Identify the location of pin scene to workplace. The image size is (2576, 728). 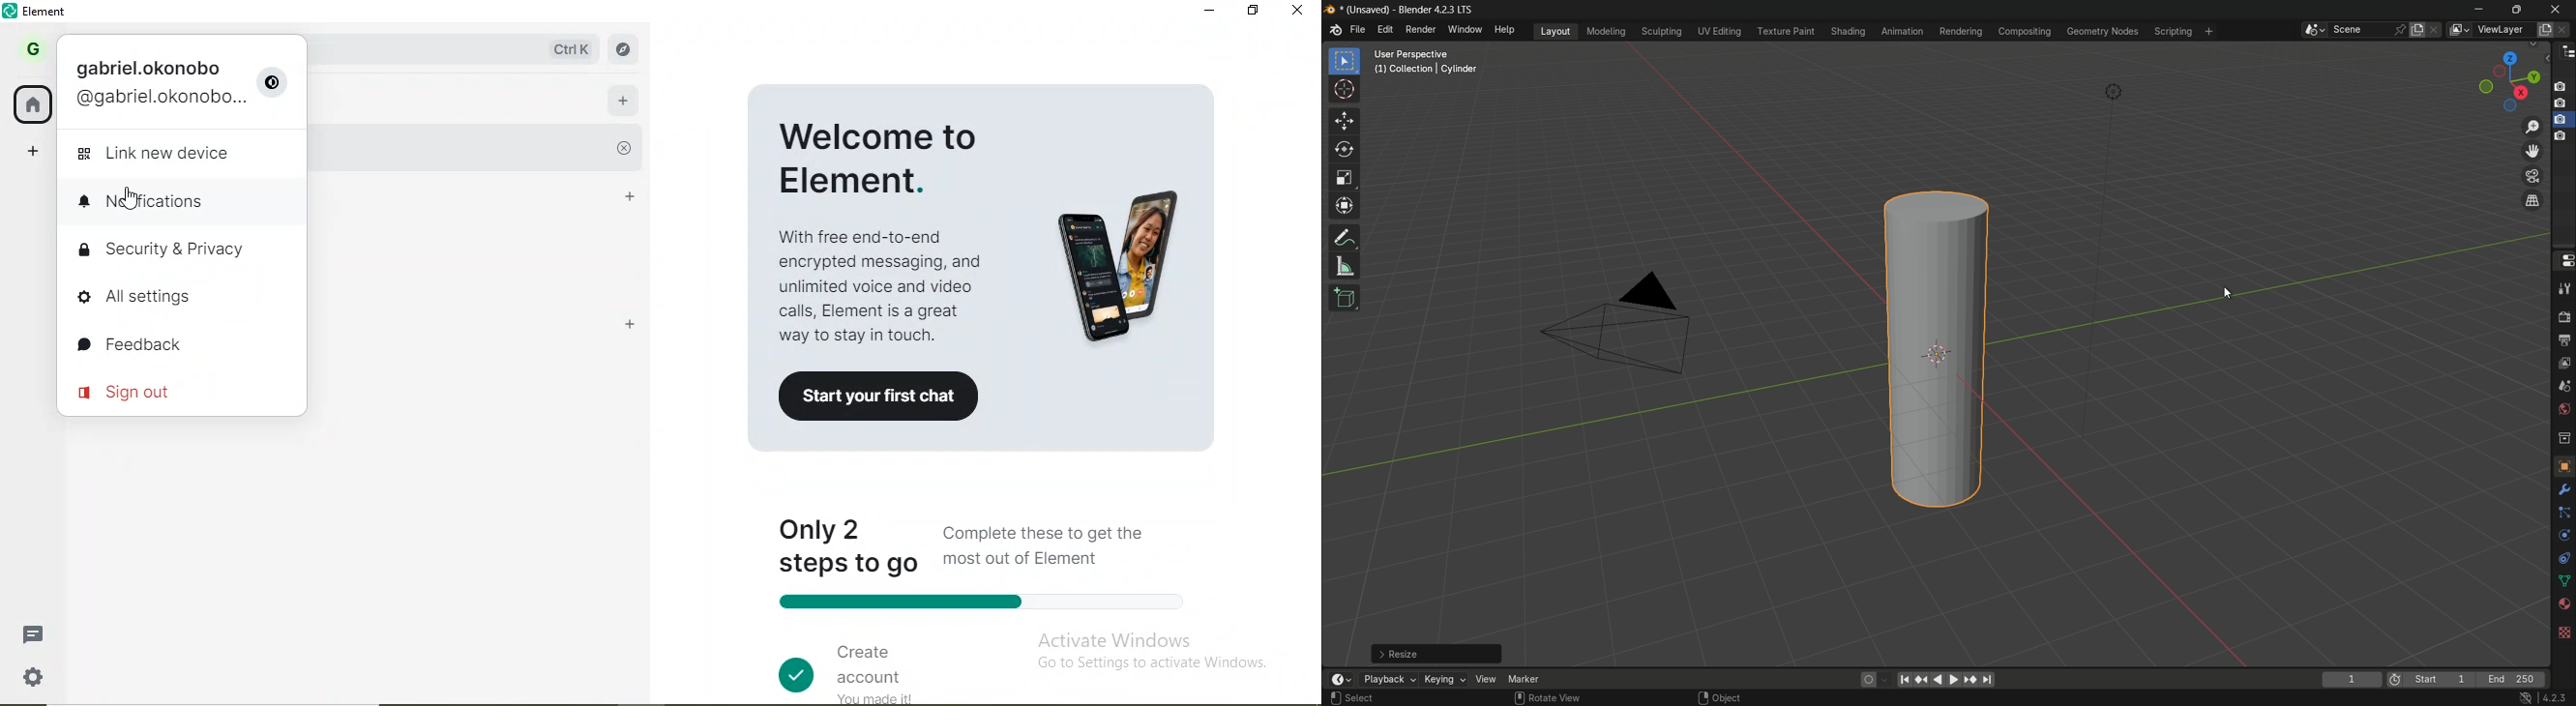
(2400, 30).